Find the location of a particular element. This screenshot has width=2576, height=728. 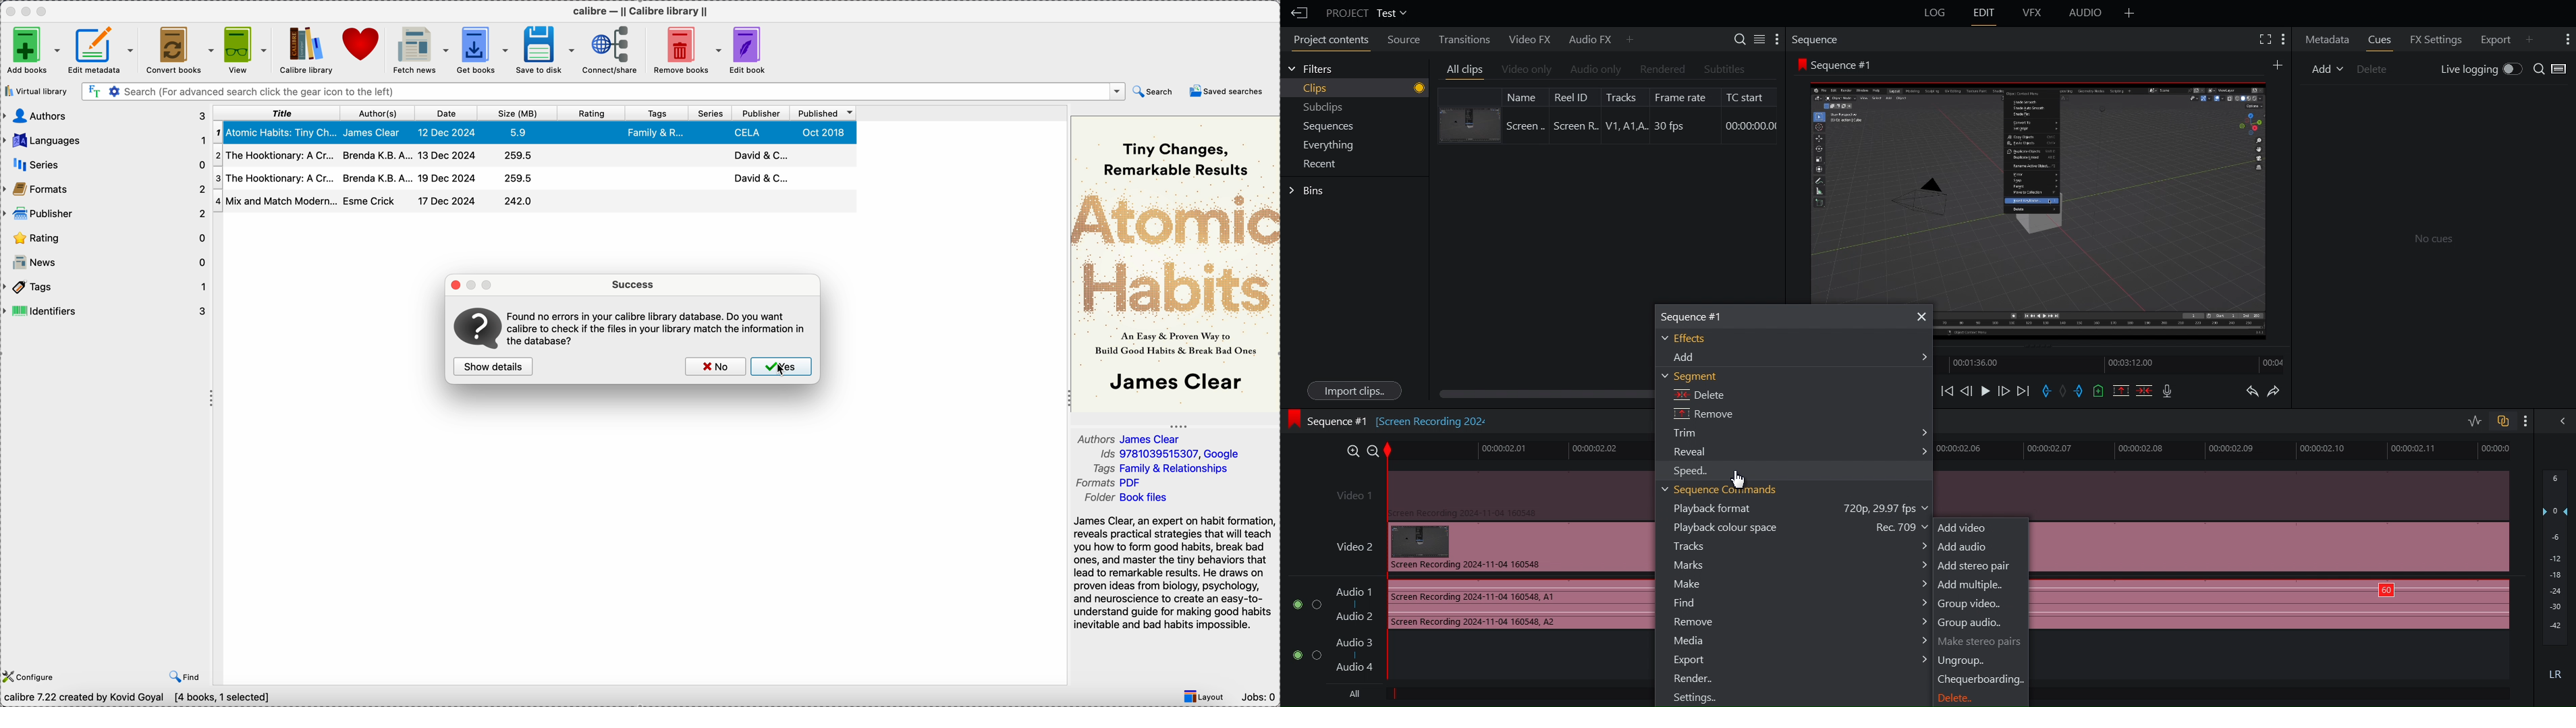

Tracks is located at coordinates (1801, 547).